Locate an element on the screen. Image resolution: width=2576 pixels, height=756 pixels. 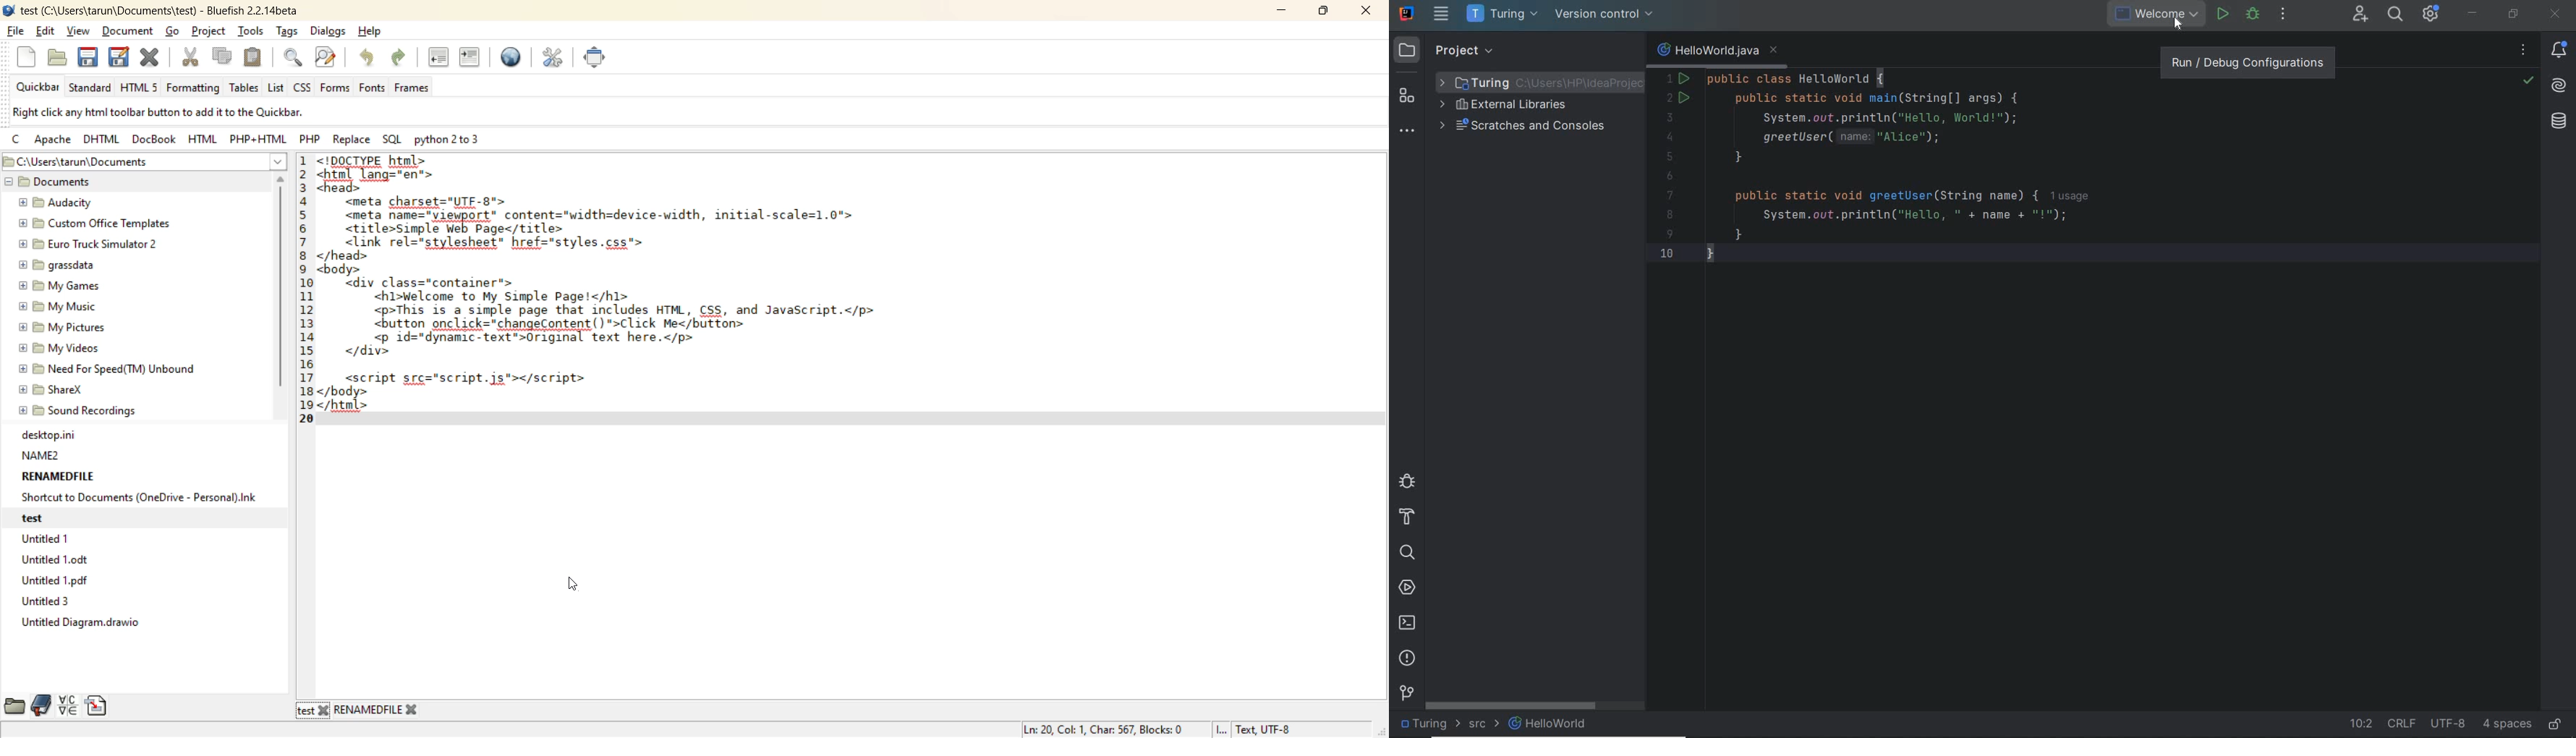
close is located at coordinates (411, 708).